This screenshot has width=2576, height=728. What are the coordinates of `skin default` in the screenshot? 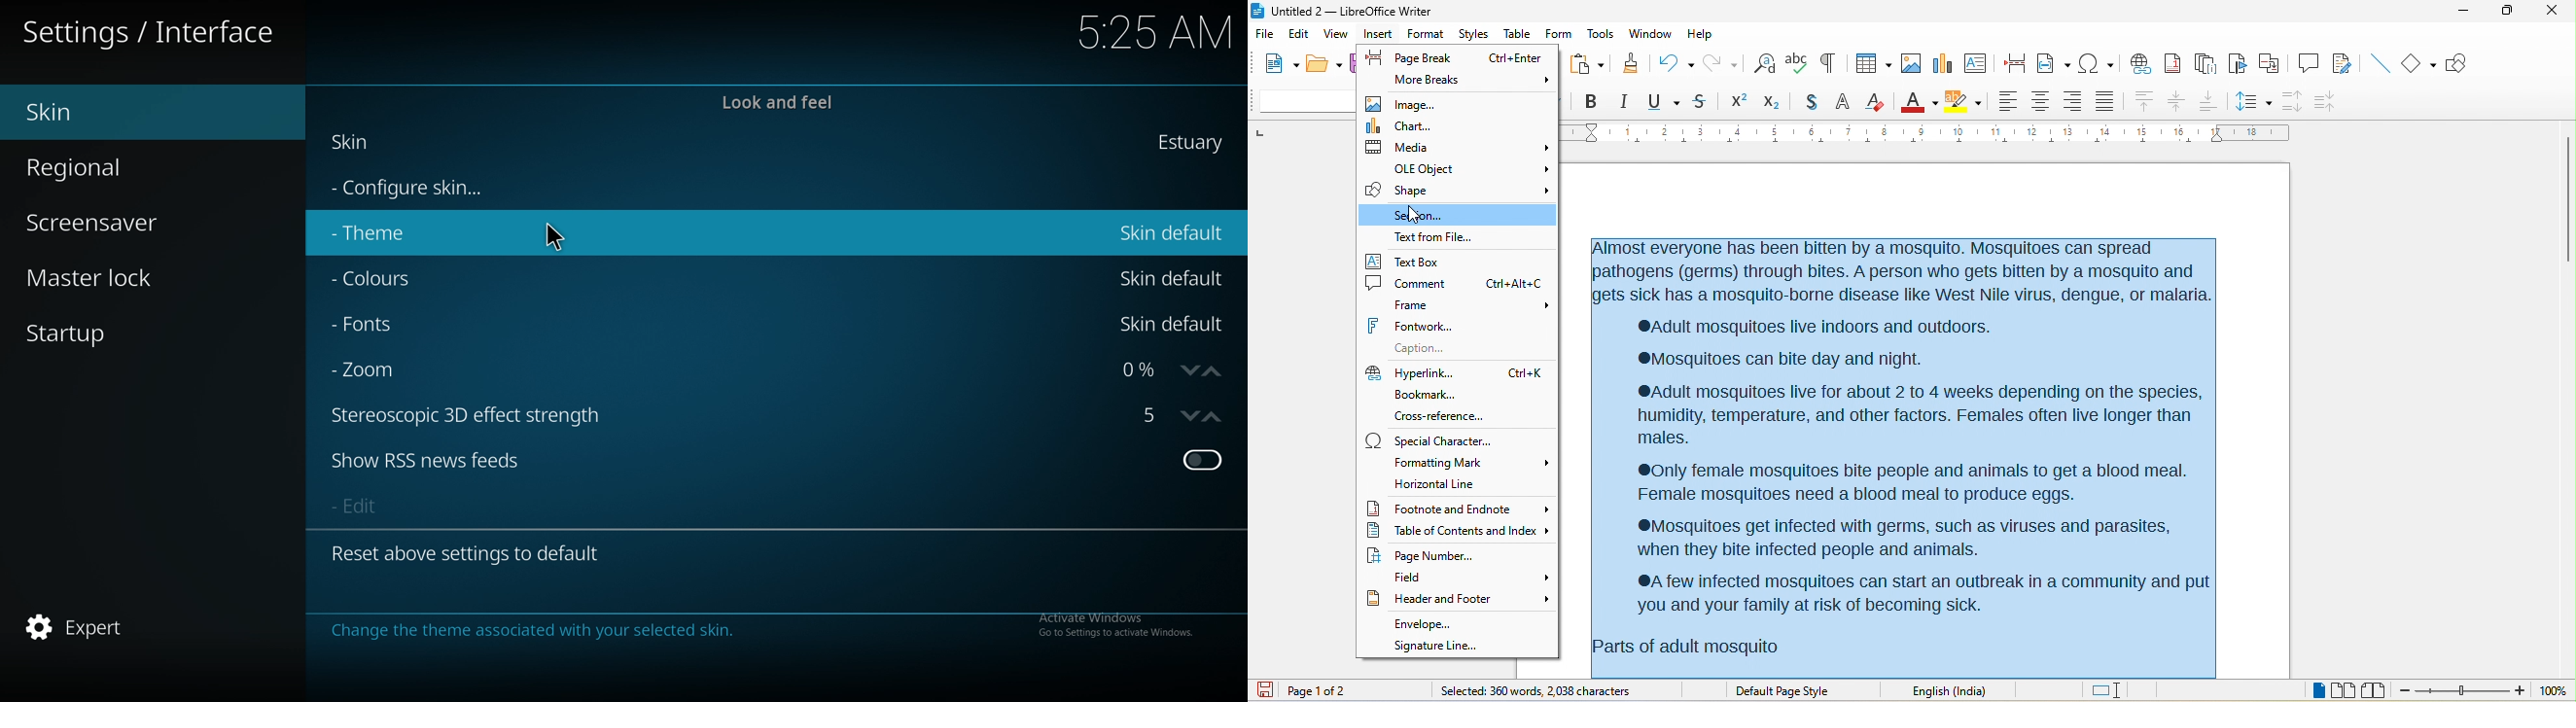 It's located at (1172, 231).